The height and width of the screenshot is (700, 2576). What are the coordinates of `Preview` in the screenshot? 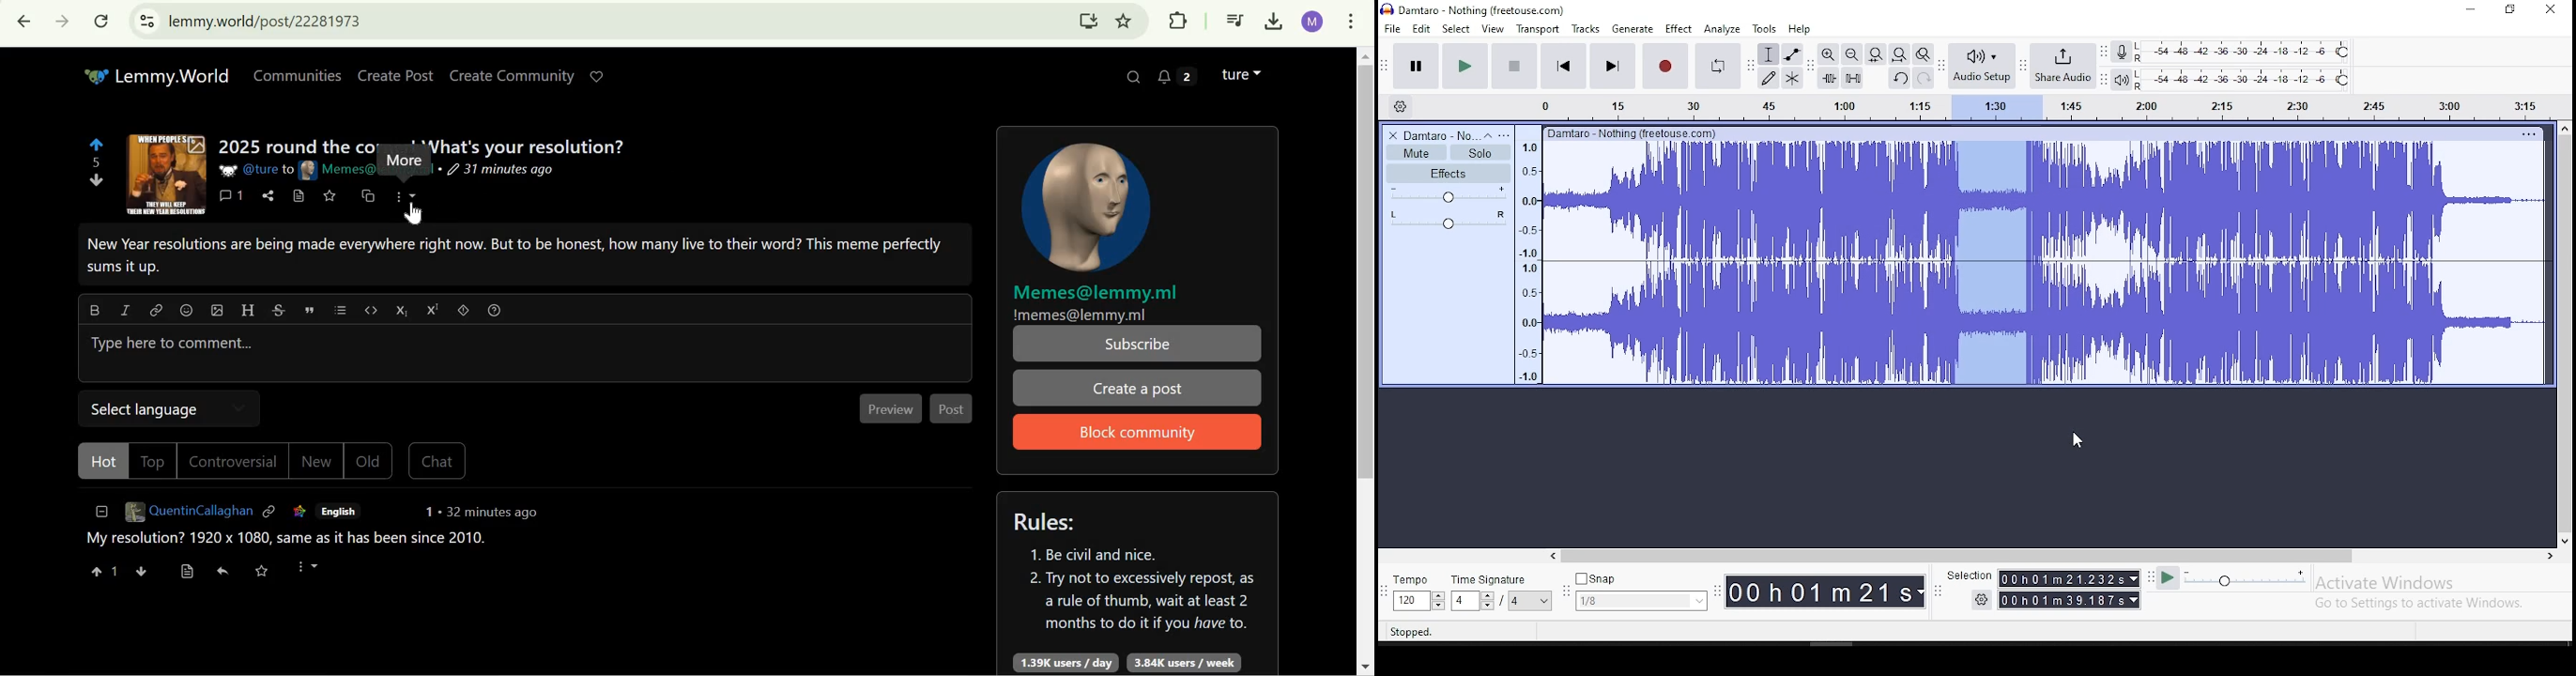 It's located at (891, 410).